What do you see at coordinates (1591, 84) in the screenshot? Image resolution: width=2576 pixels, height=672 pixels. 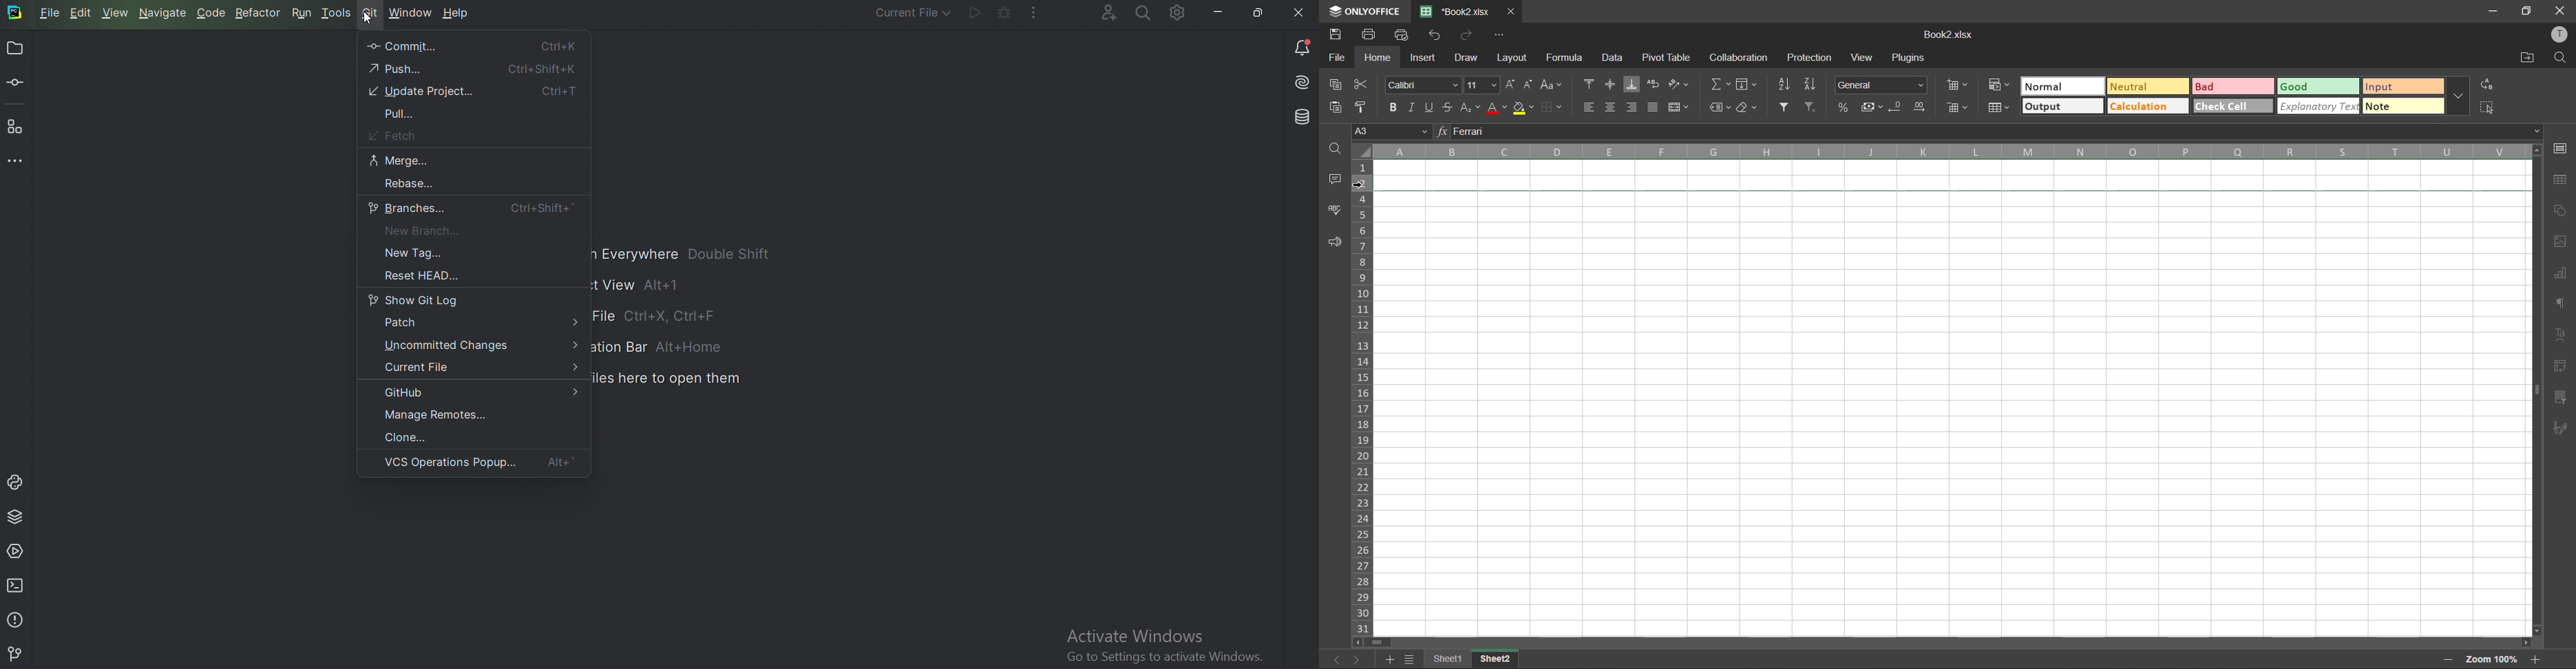 I see `align top` at bounding box center [1591, 84].